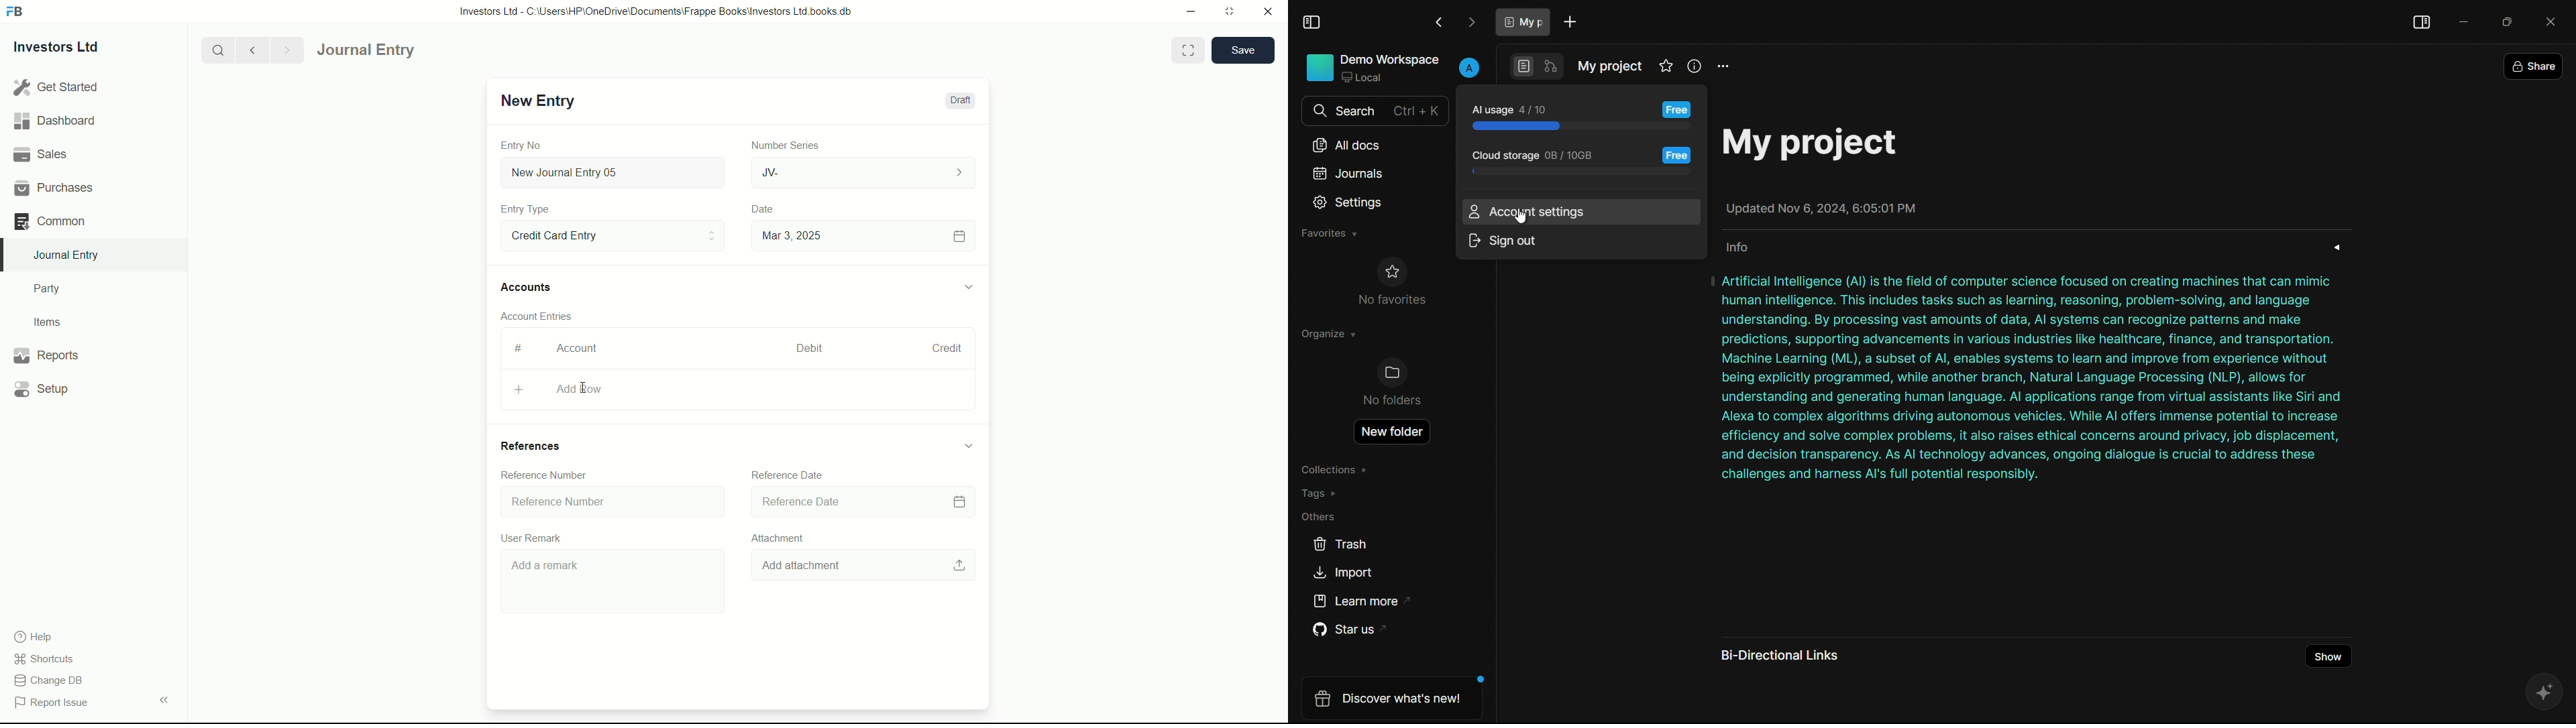 The image size is (2576, 728). Describe the element at coordinates (1269, 12) in the screenshot. I see `close` at that location.